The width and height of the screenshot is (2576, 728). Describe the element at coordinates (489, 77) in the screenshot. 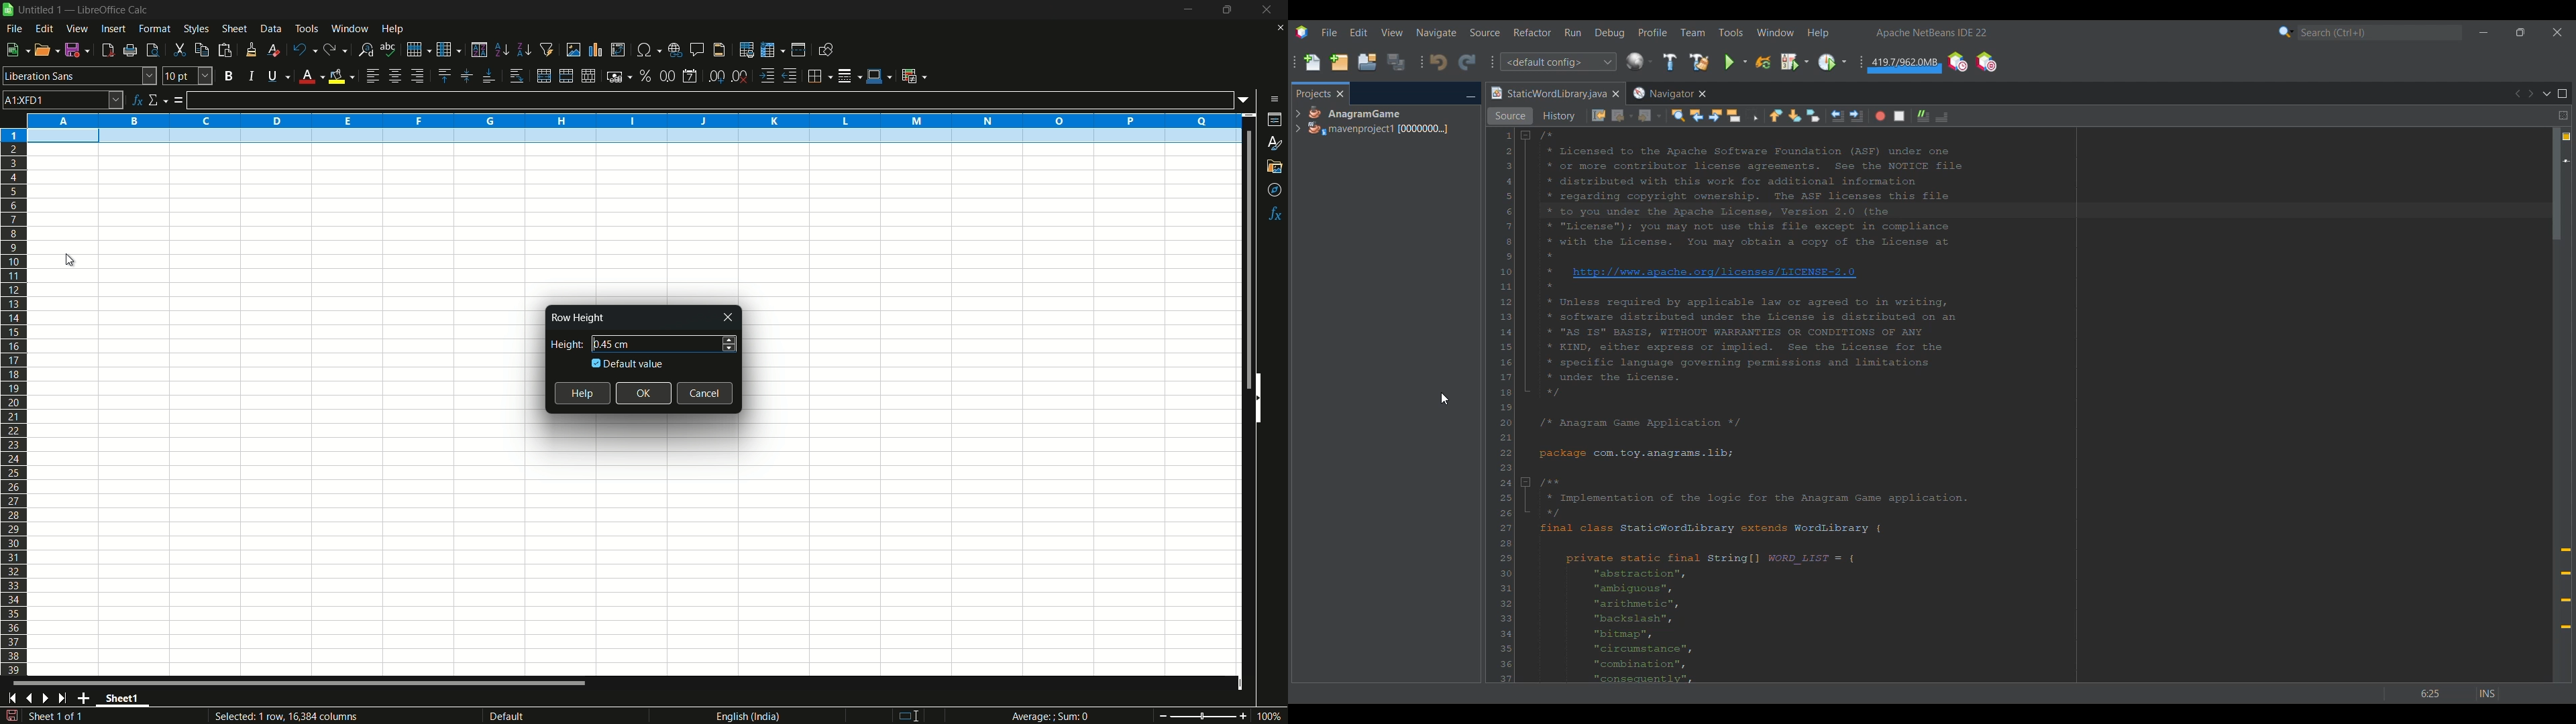

I see `align bottom` at that location.